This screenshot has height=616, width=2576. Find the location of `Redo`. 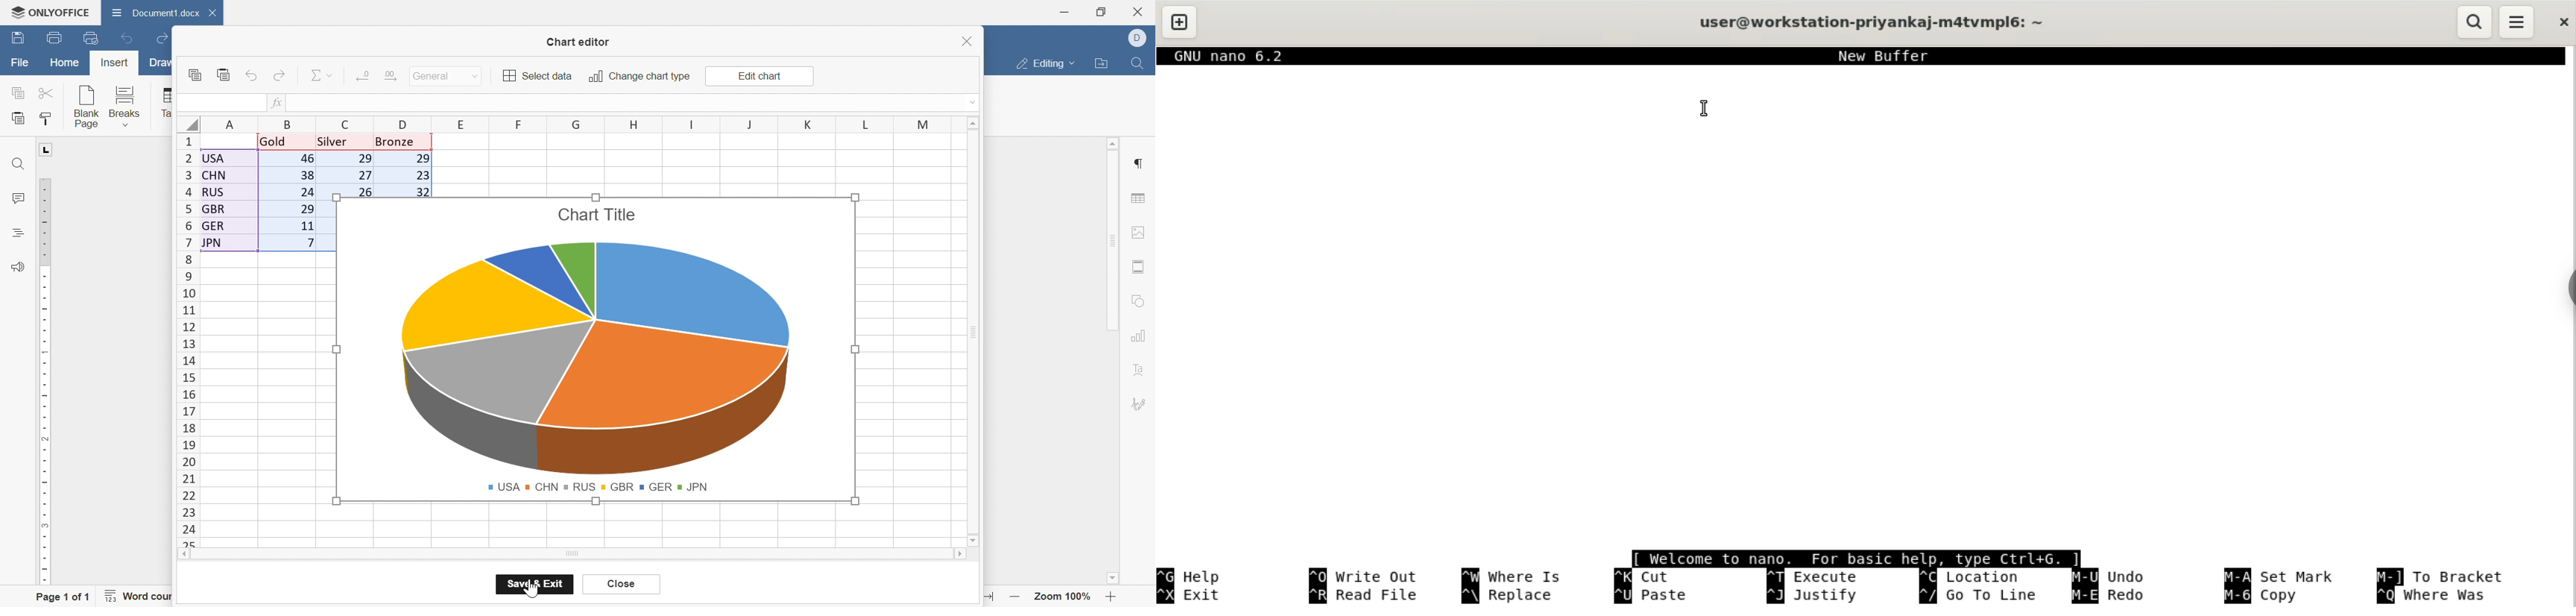

Redo is located at coordinates (280, 74).